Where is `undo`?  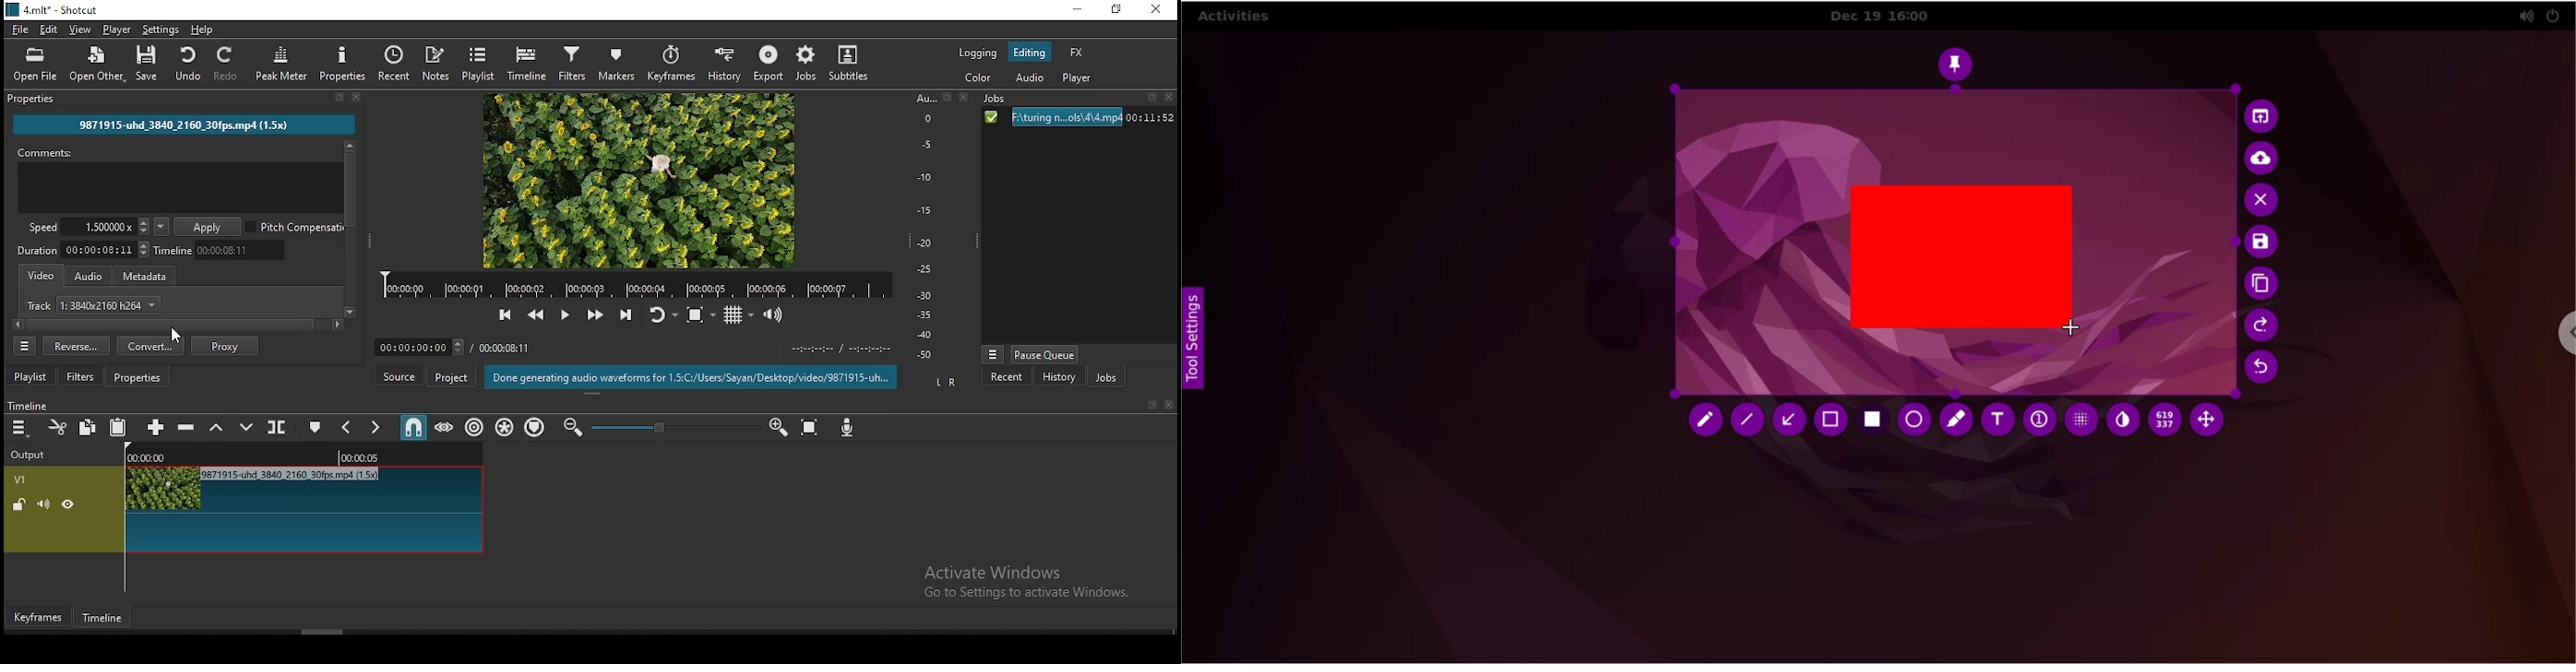
undo is located at coordinates (184, 63).